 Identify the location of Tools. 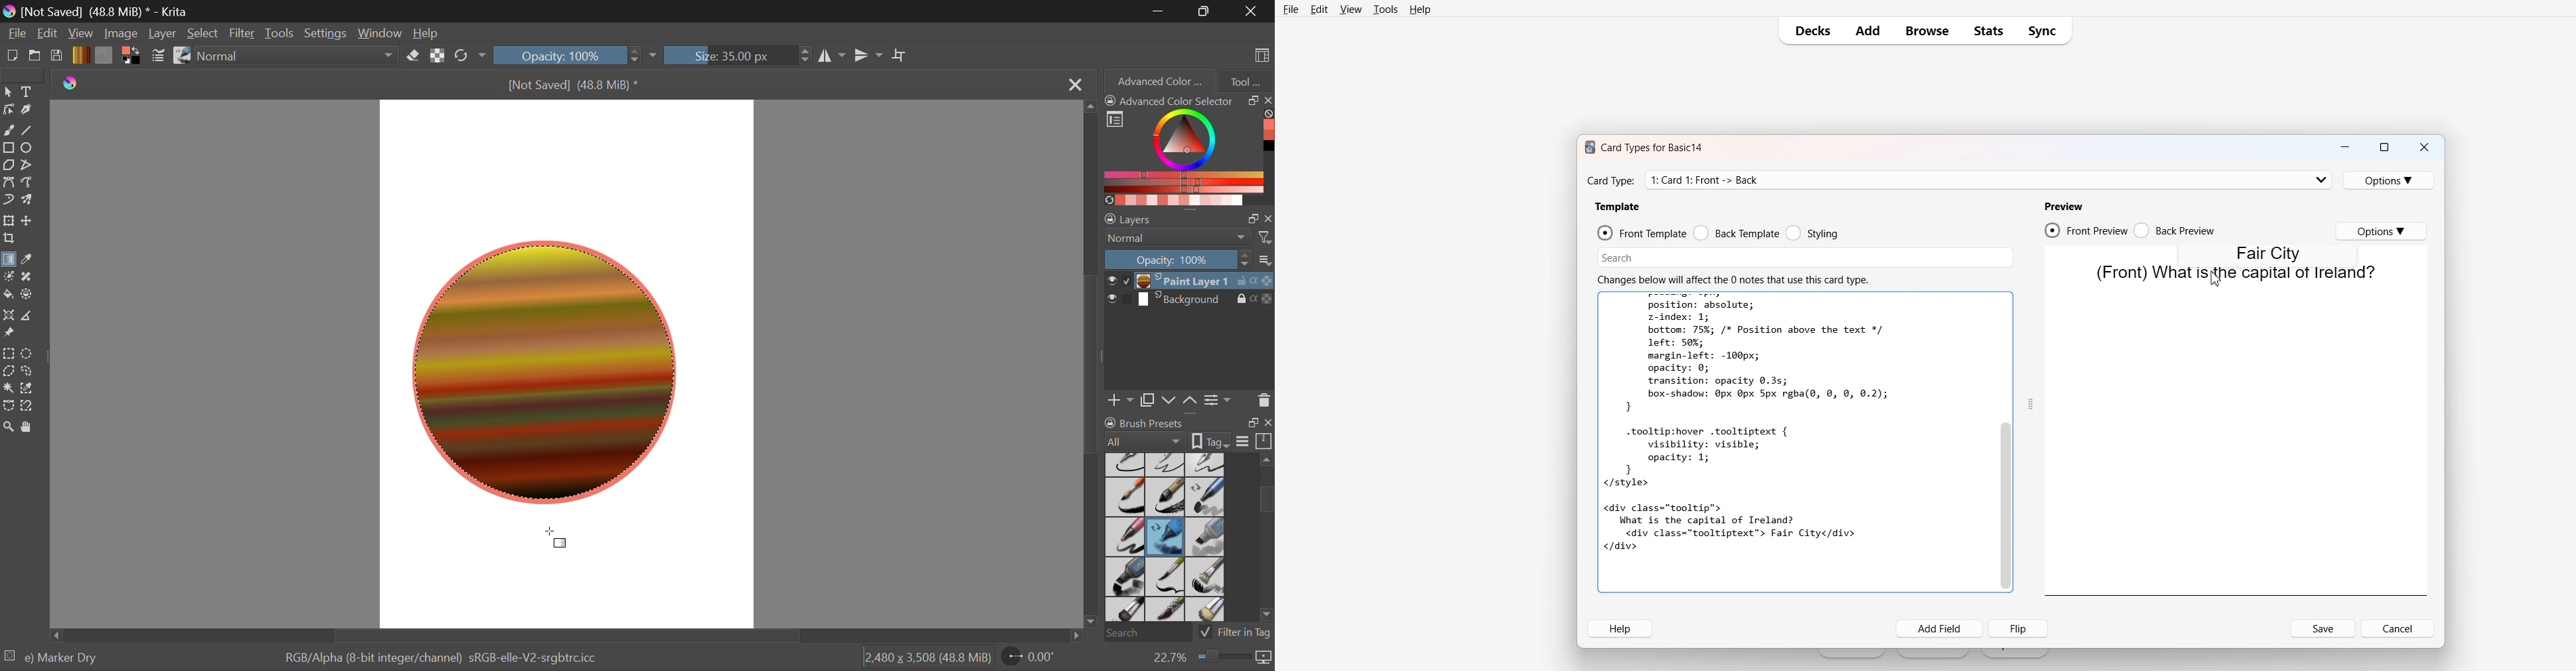
(280, 34).